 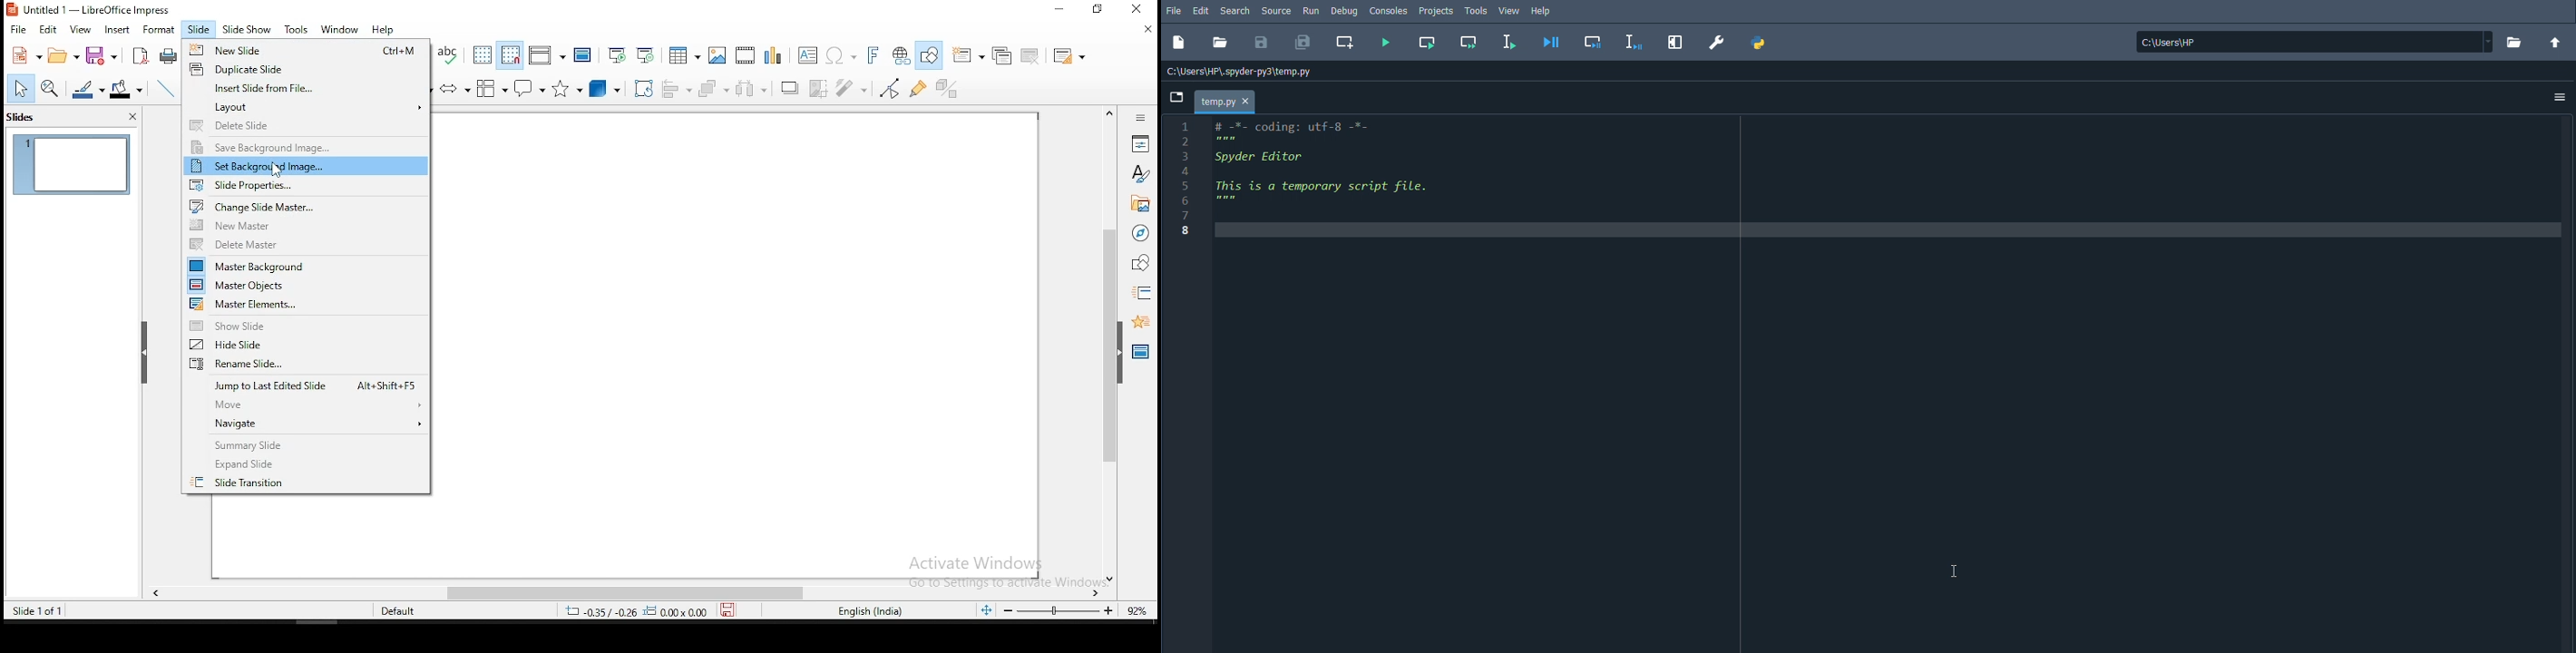 I want to click on text box, so click(x=808, y=56).